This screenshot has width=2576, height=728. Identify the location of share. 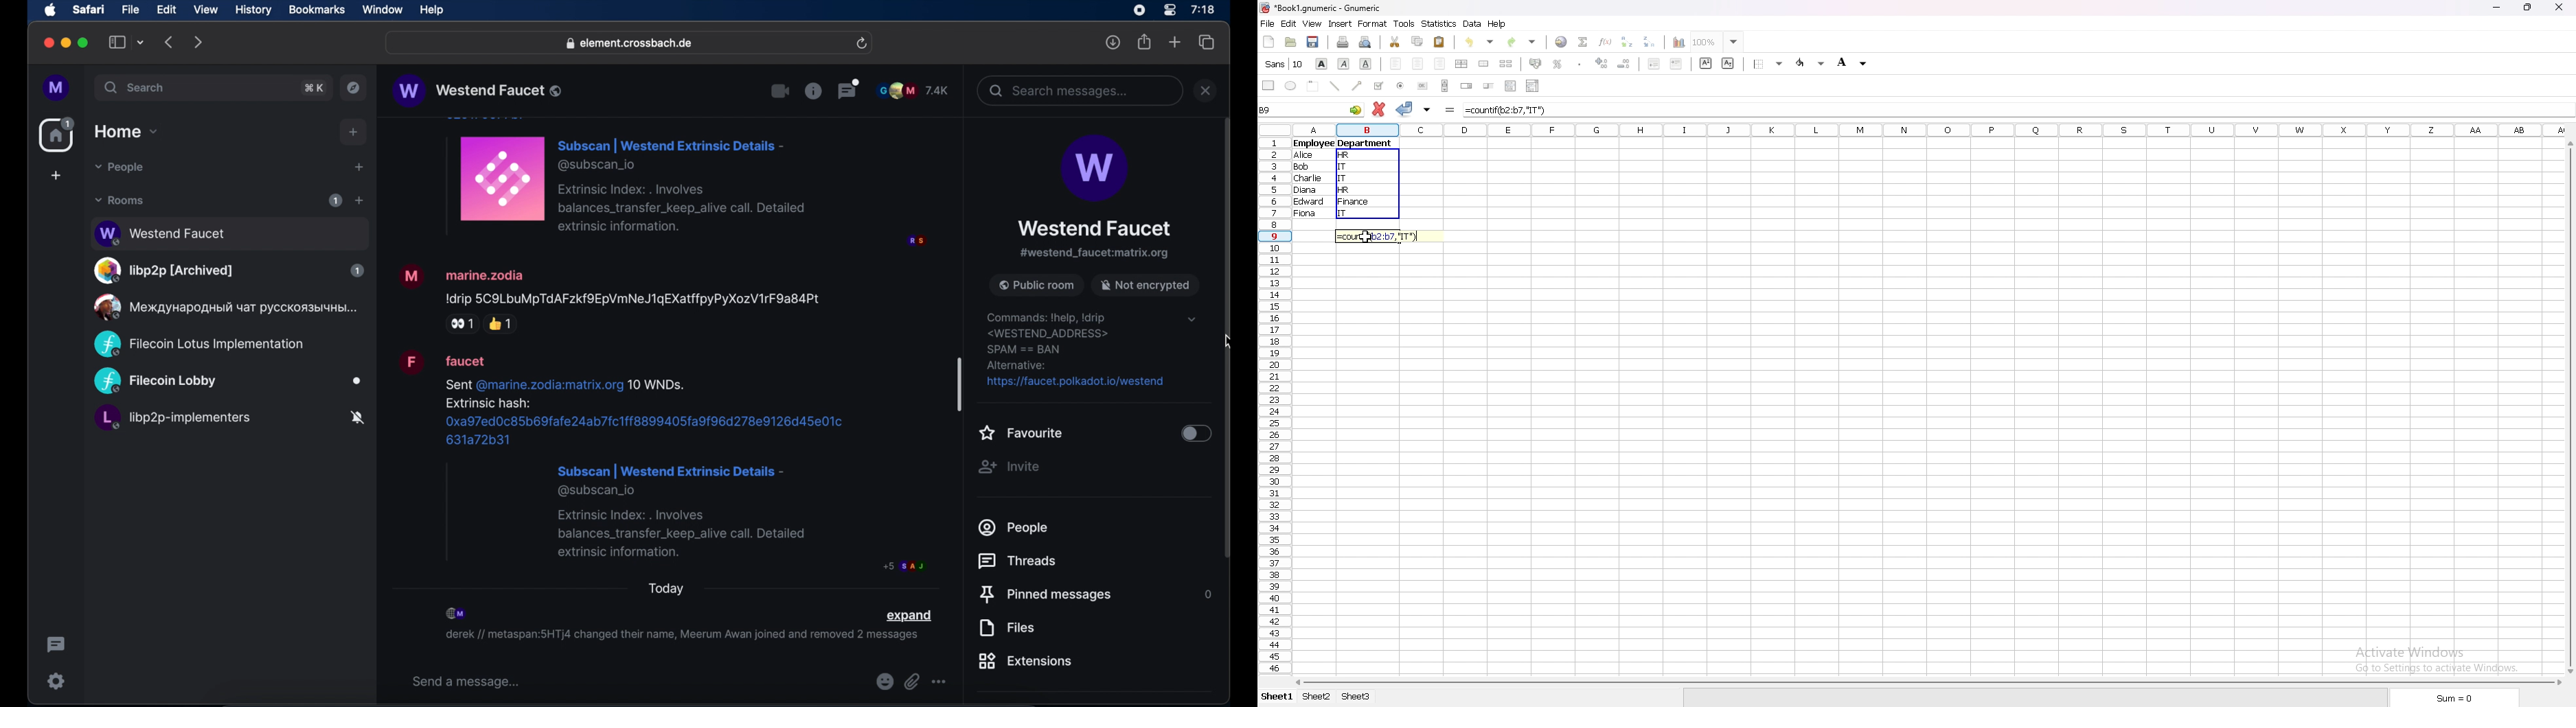
(1145, 42).